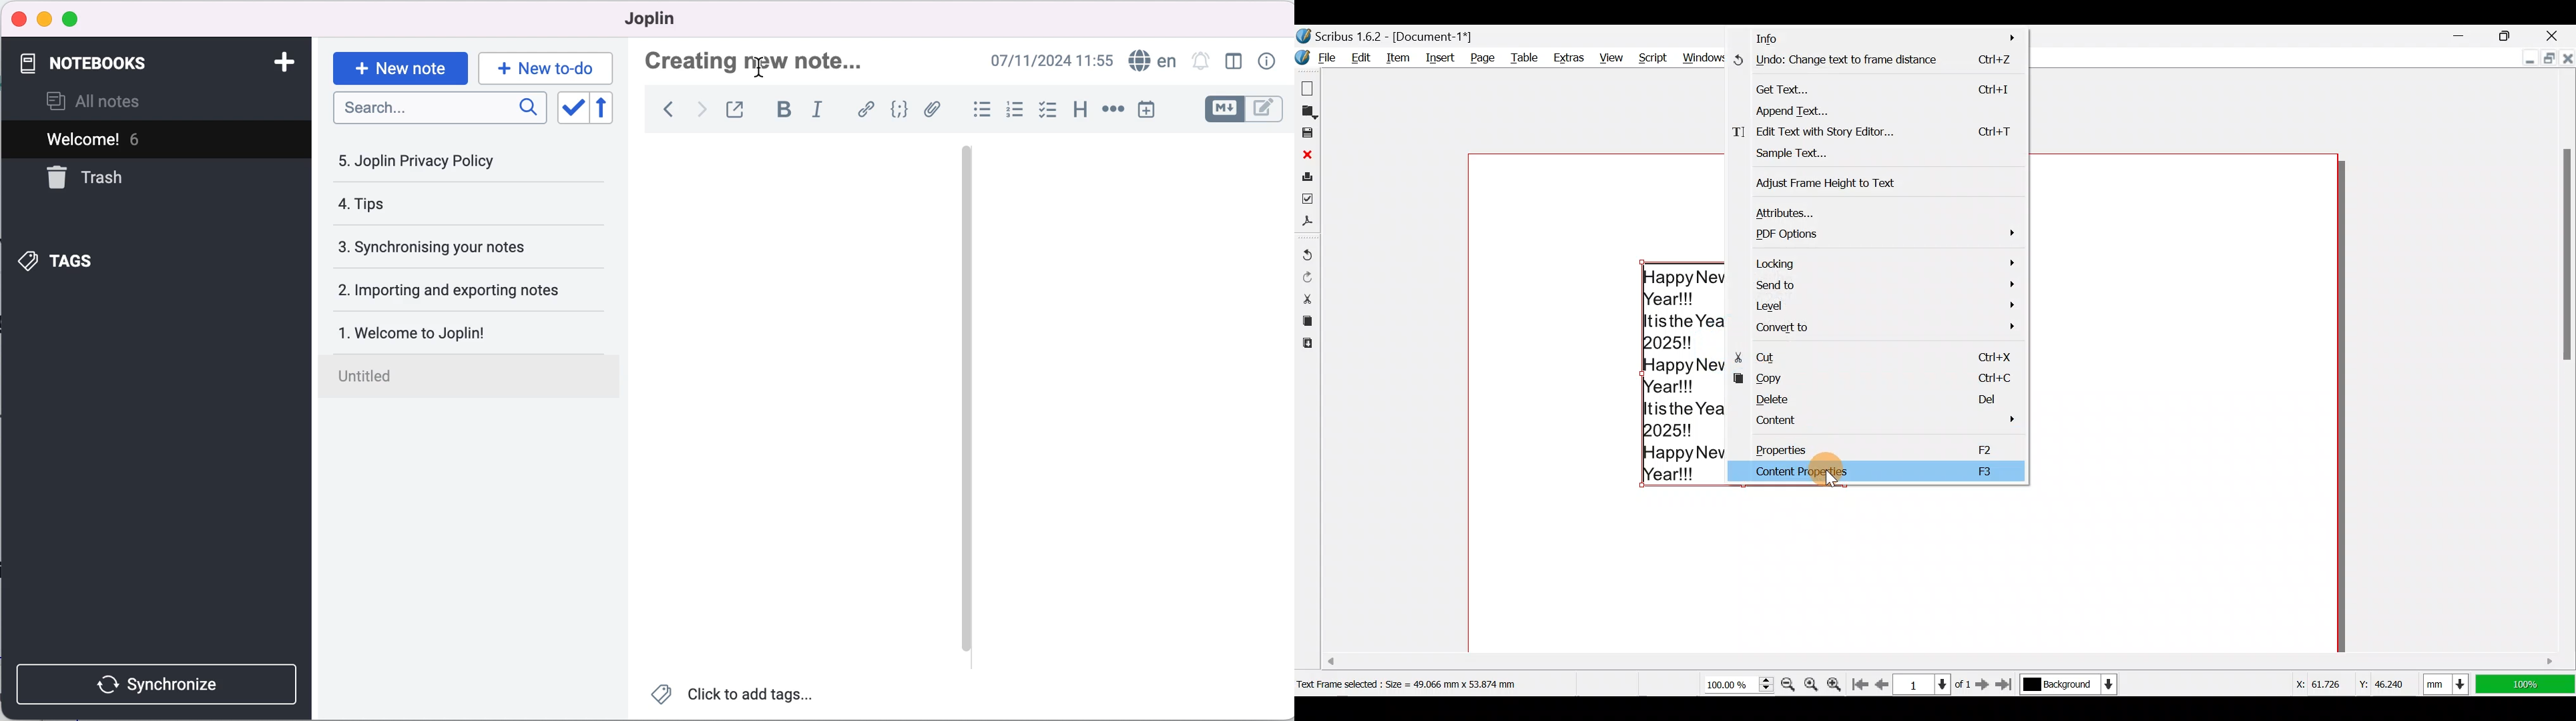 The width and height of the screenshot is (2576, 728). I want to click on Content, so click(1886, 423).